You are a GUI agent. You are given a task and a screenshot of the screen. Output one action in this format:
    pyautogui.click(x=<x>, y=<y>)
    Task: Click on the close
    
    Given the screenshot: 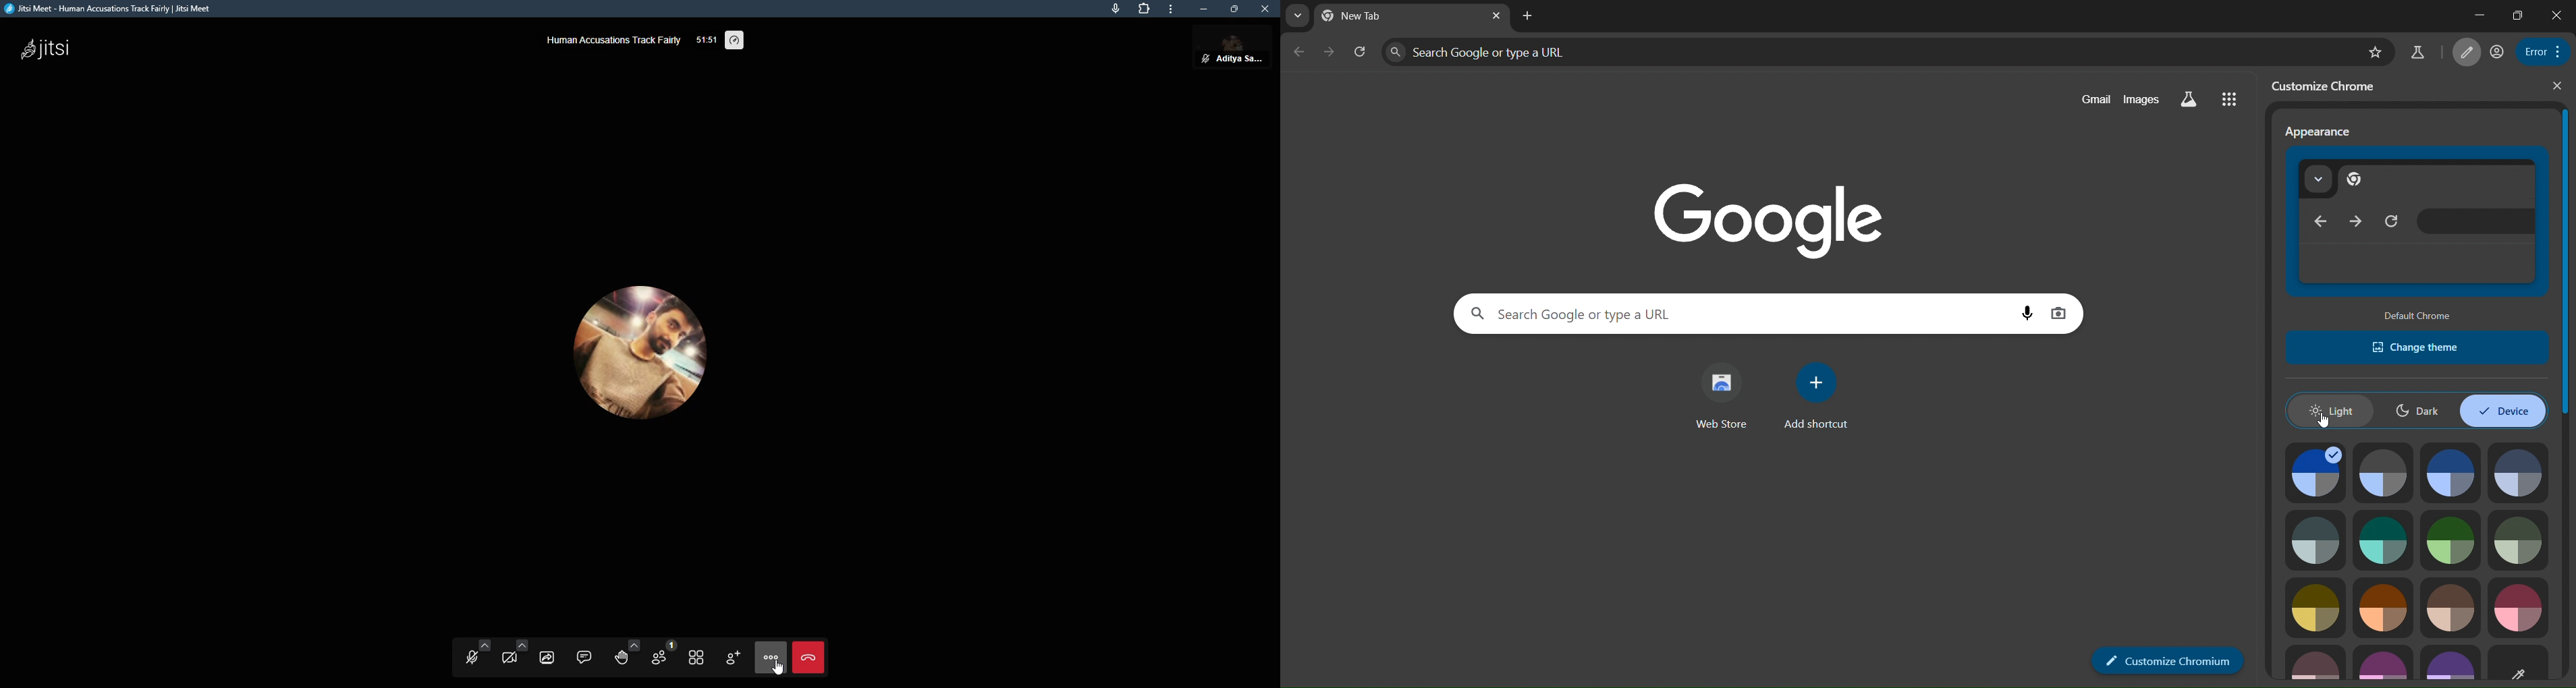 What is the action you would take?
    pyautogui.click(x=1267, y=9)
    